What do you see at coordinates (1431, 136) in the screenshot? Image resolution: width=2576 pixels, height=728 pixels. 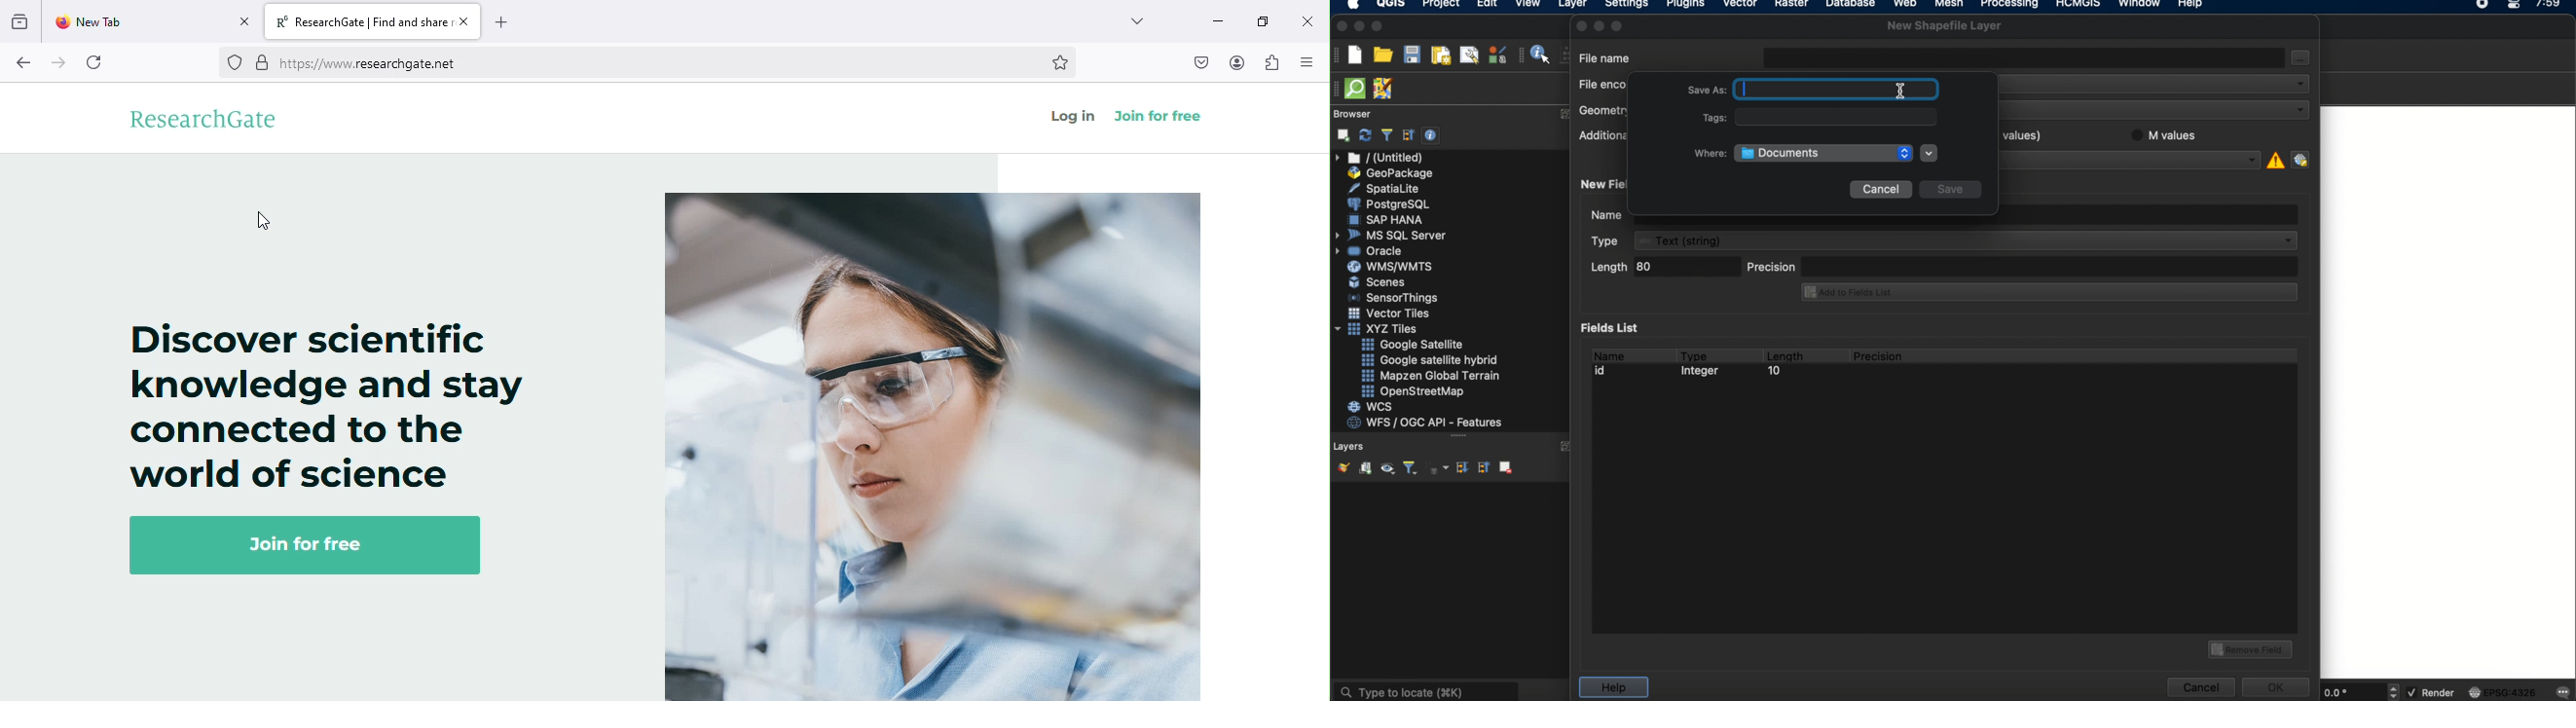 I see `enable/disable properties widget` at bounding box center [1431, 136].